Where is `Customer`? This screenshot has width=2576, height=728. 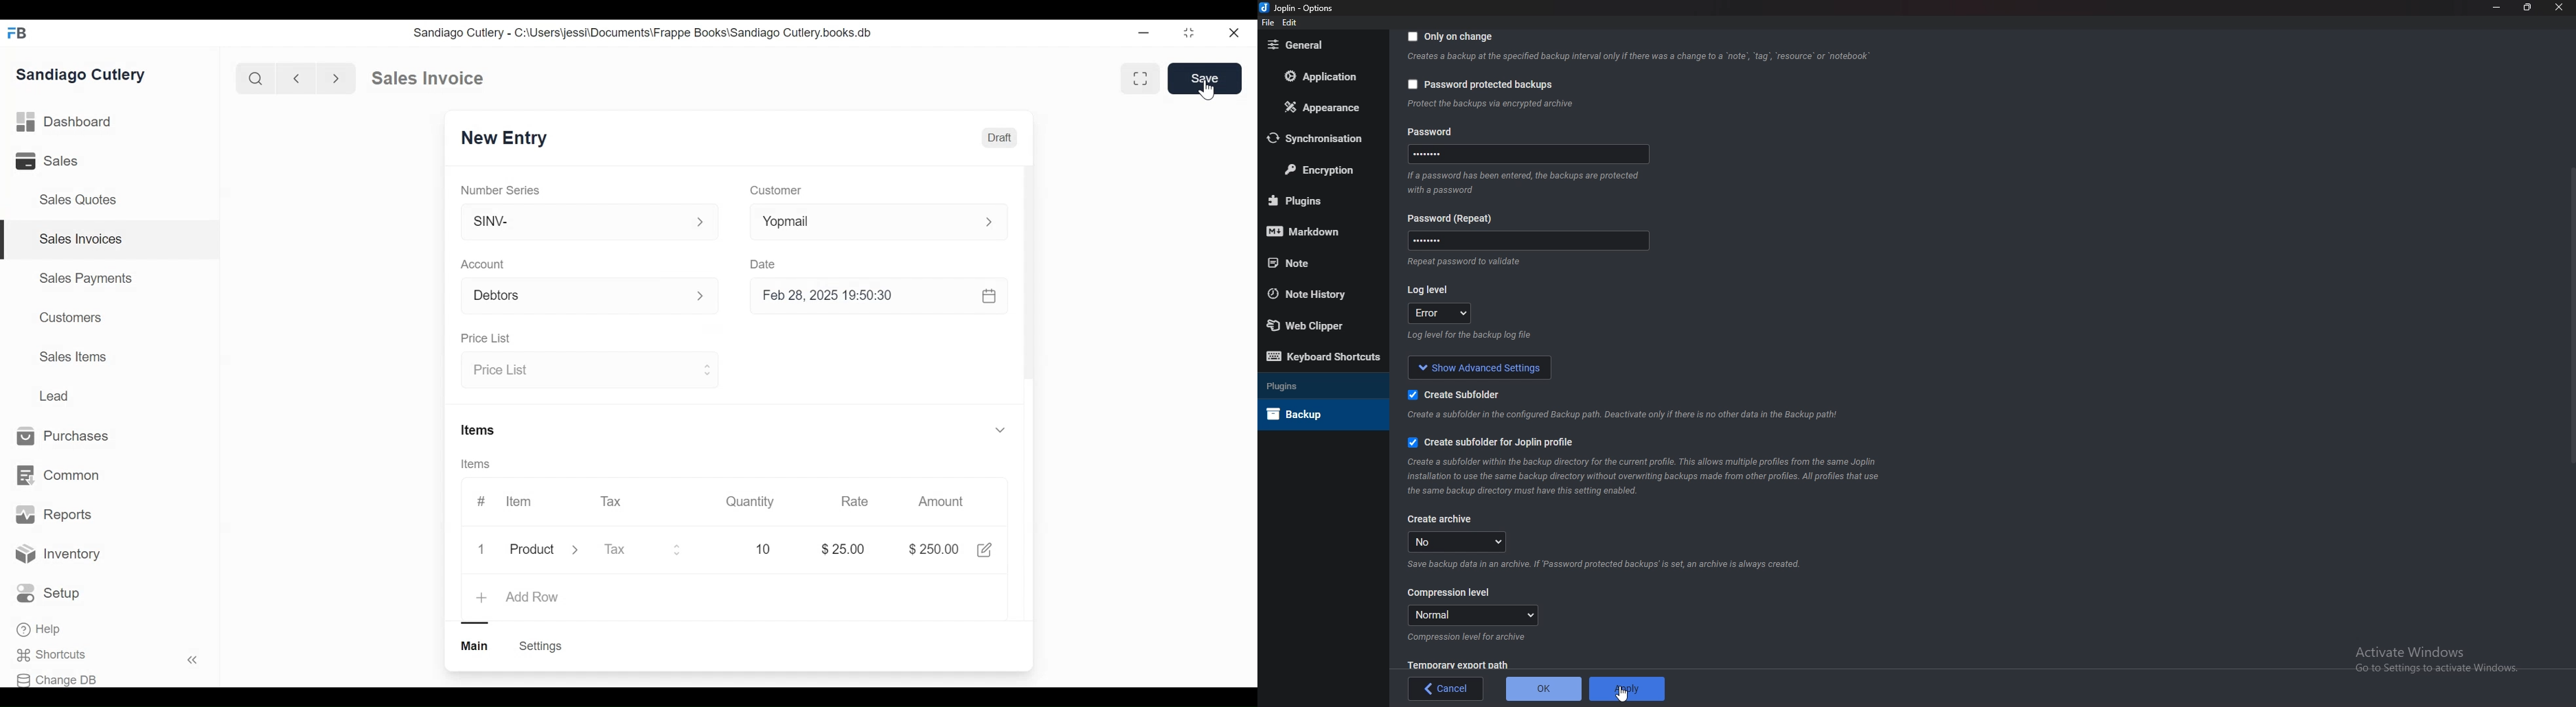
Customer is located at coordinates (774, 191).